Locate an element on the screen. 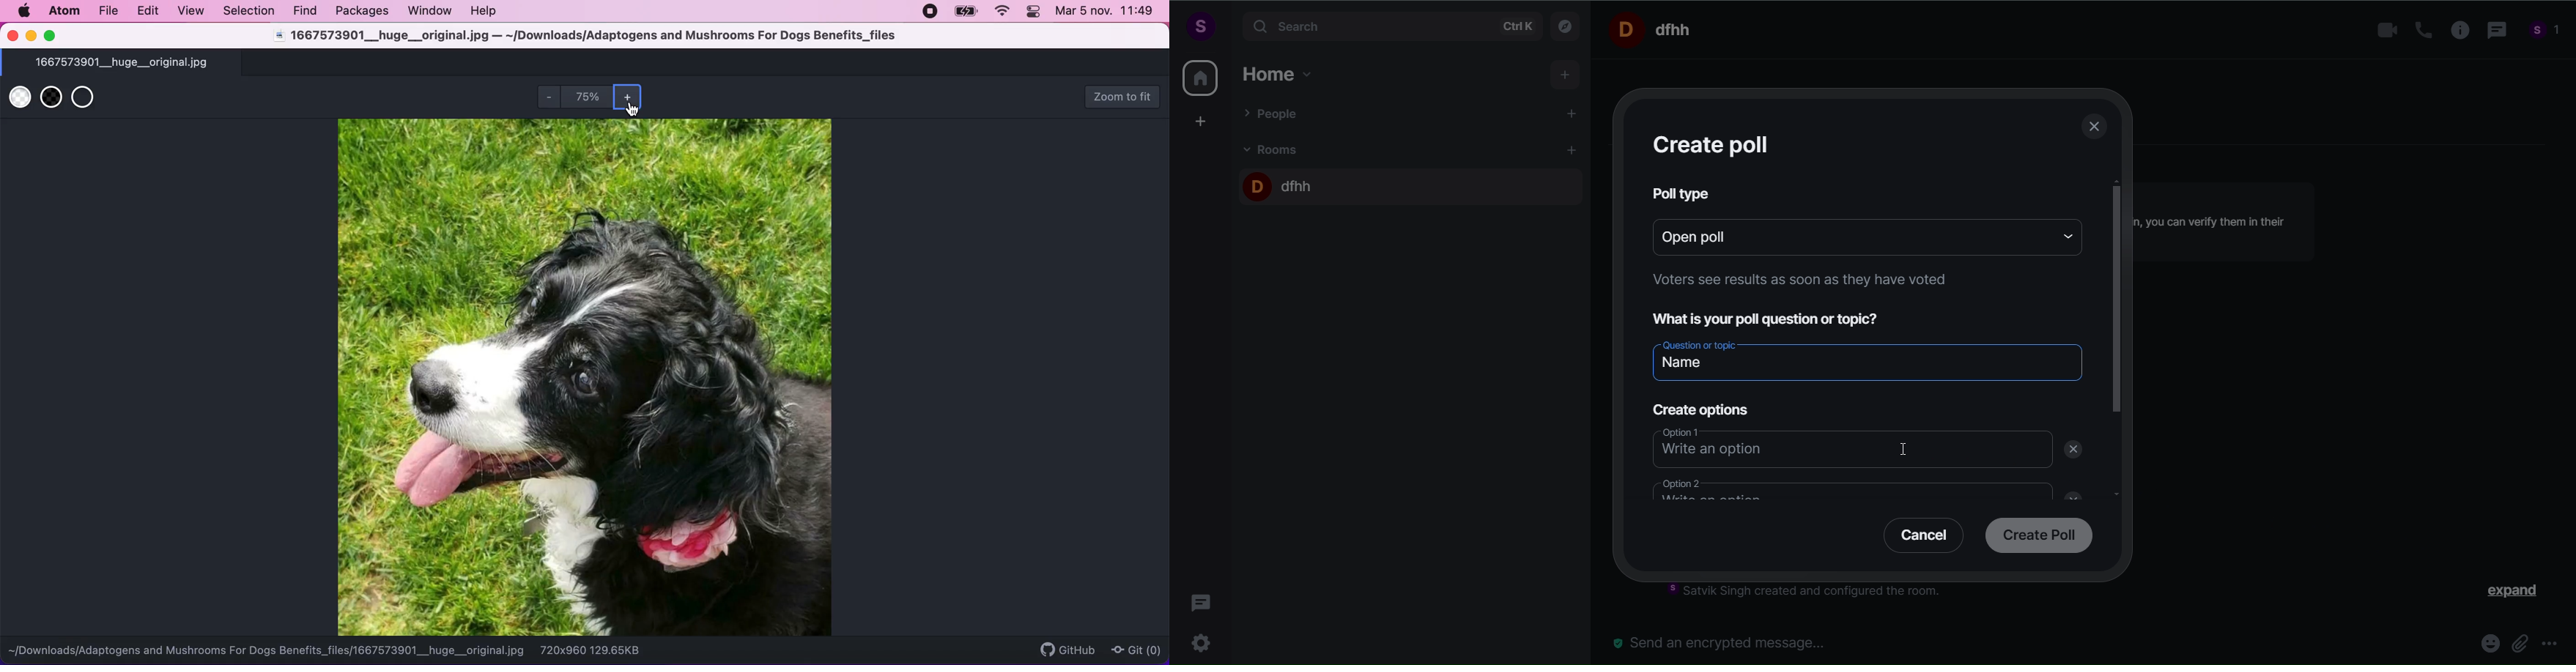 This screenshot has height=672, width=2576. close is located at coordinates (2068, 494).